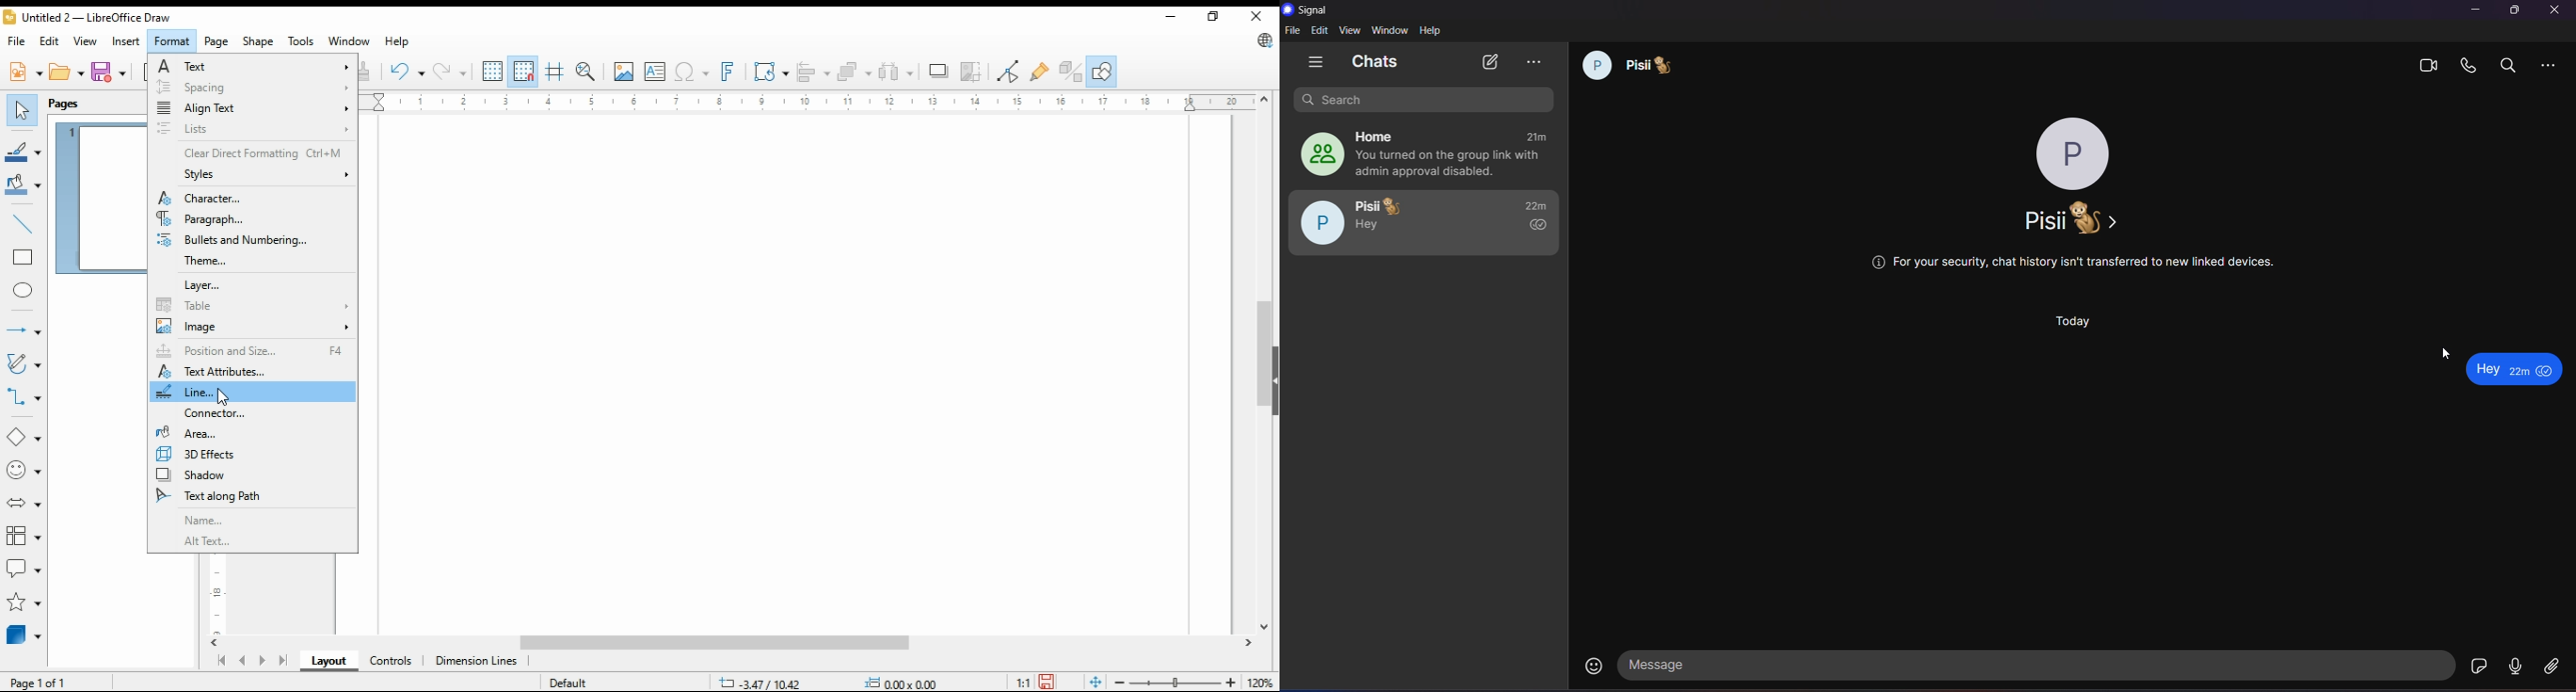 This screenshot has height=700, width=2576. I want to click on search, so click(2512, 64).